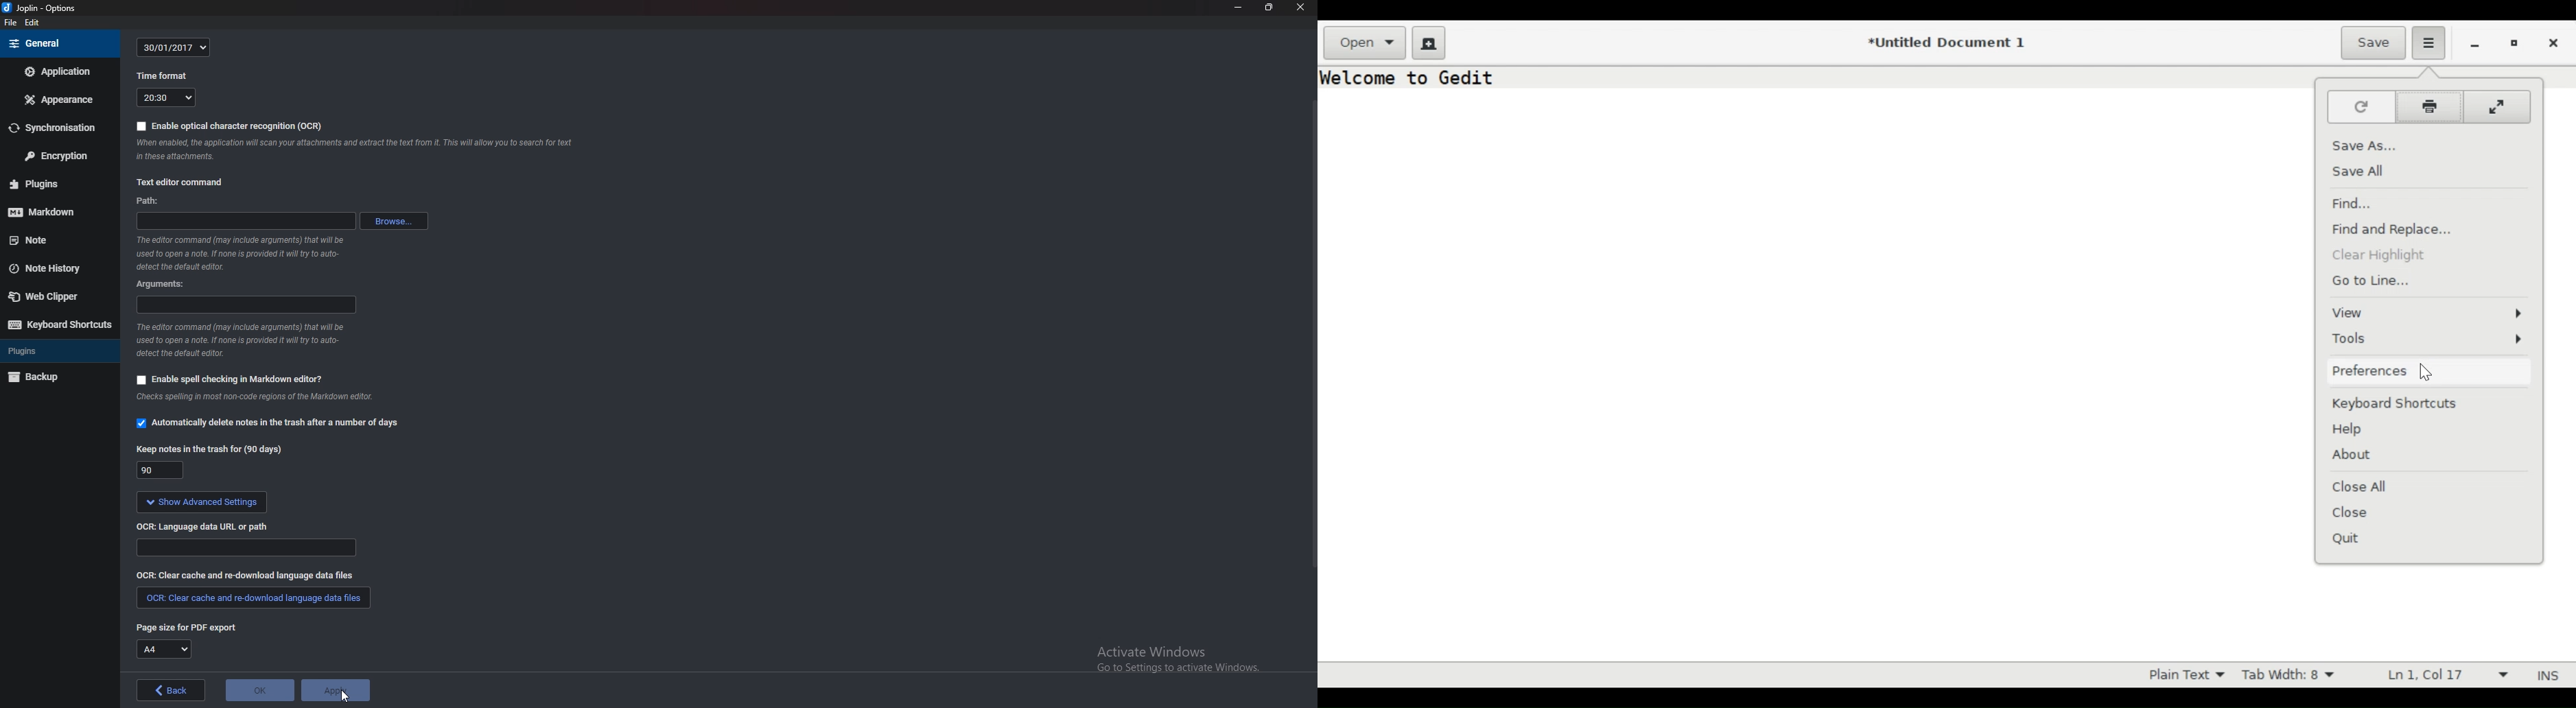 The width and height of the screenshot is (2576, 728). What do you see at coordinates (2380, 256) in the screenshot?
I see `Clear Highlights` at bounding box center [2380, 256].